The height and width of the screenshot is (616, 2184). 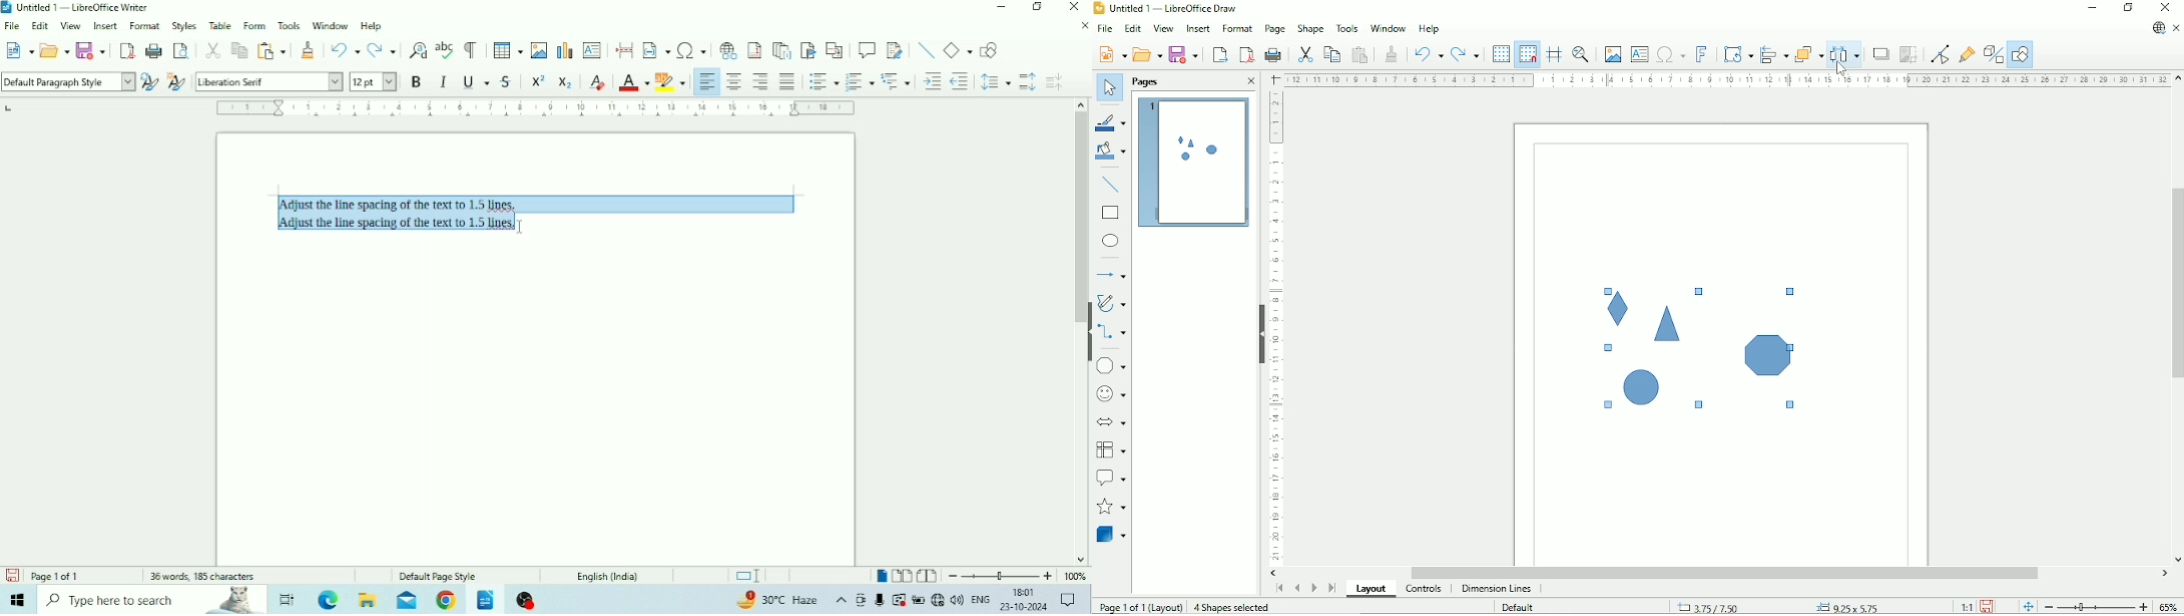 I want to click on Minimize, so click(x=1001, y=7).